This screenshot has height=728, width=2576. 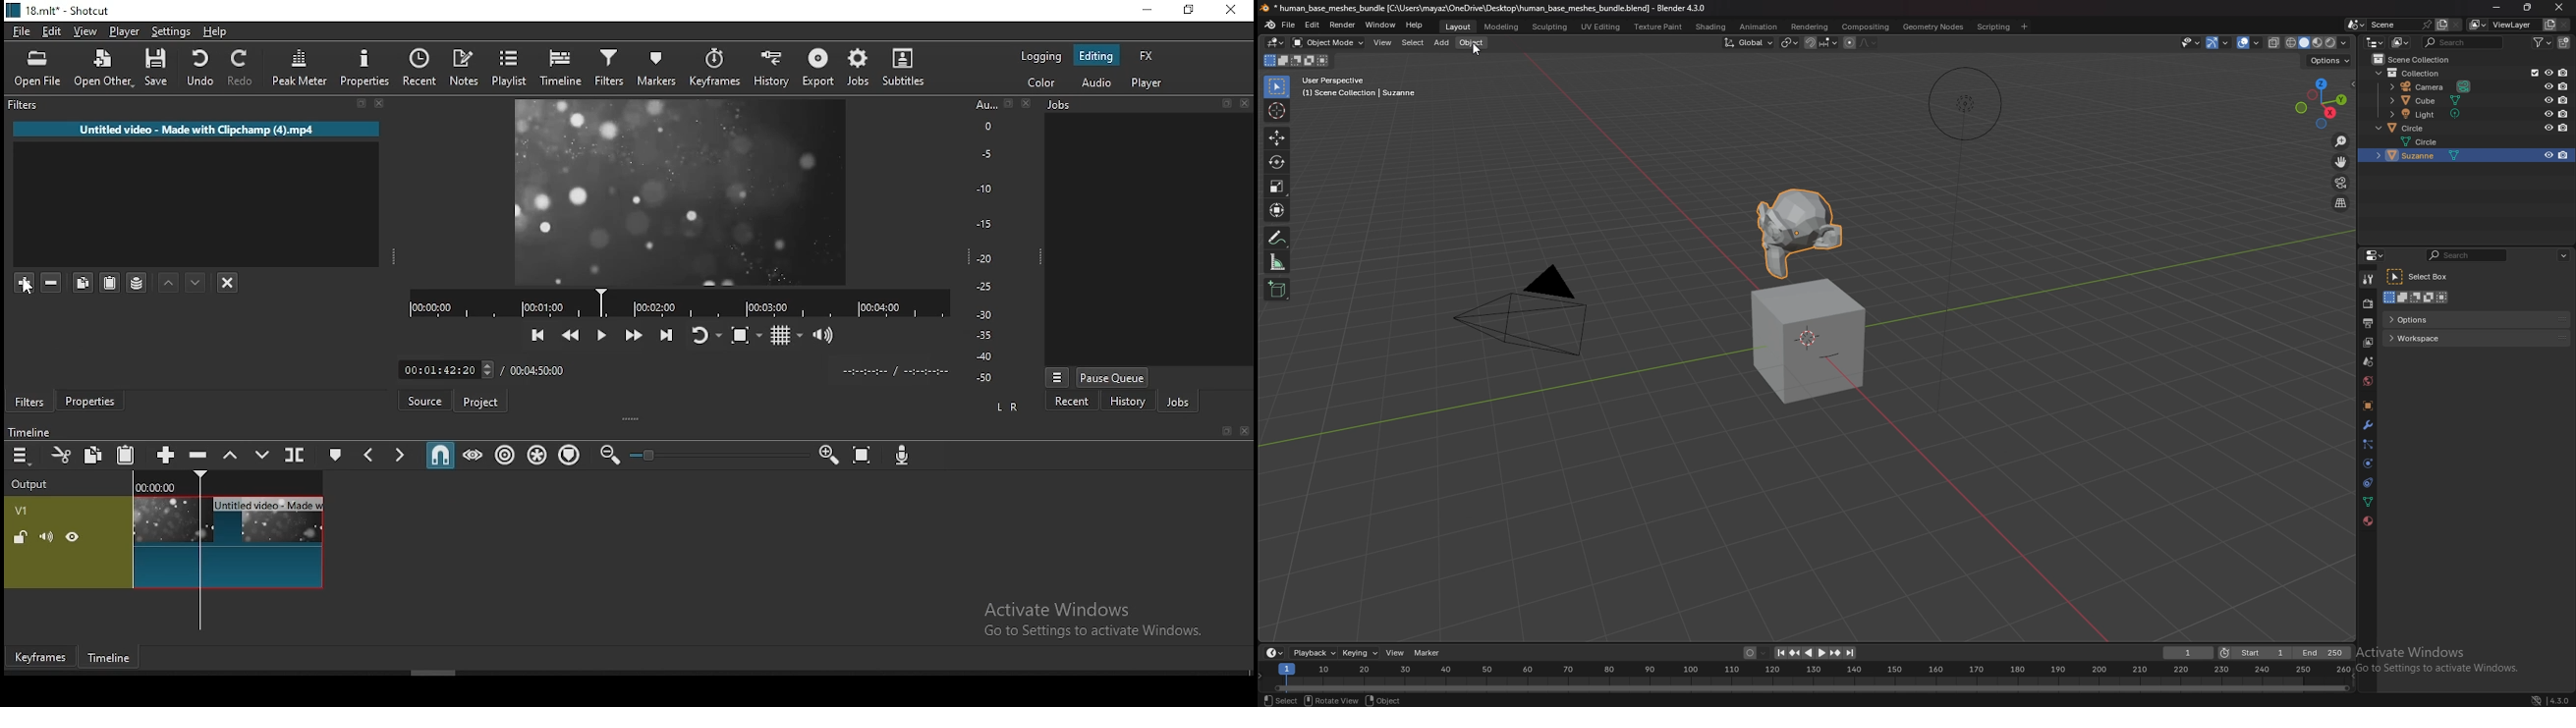 I want to click on filters, so click(x=26, y=105).